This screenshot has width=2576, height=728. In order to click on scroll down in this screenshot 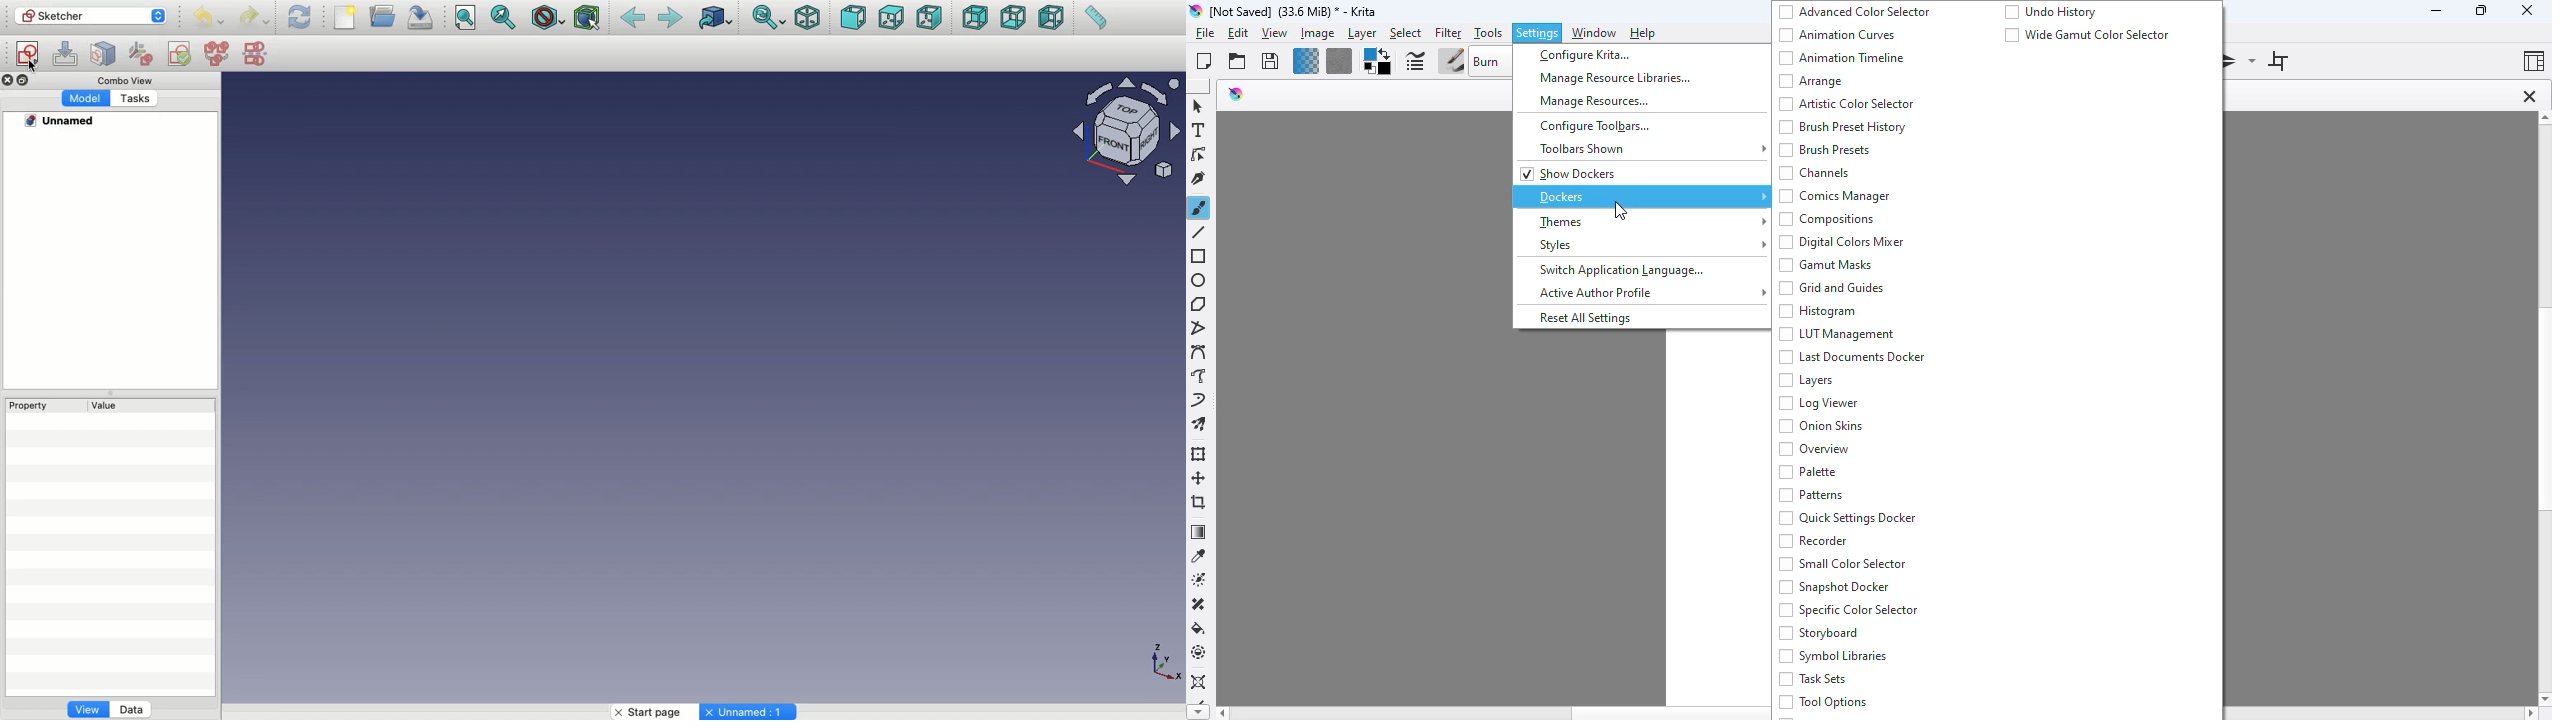, I will do `click(1196, 713)`.